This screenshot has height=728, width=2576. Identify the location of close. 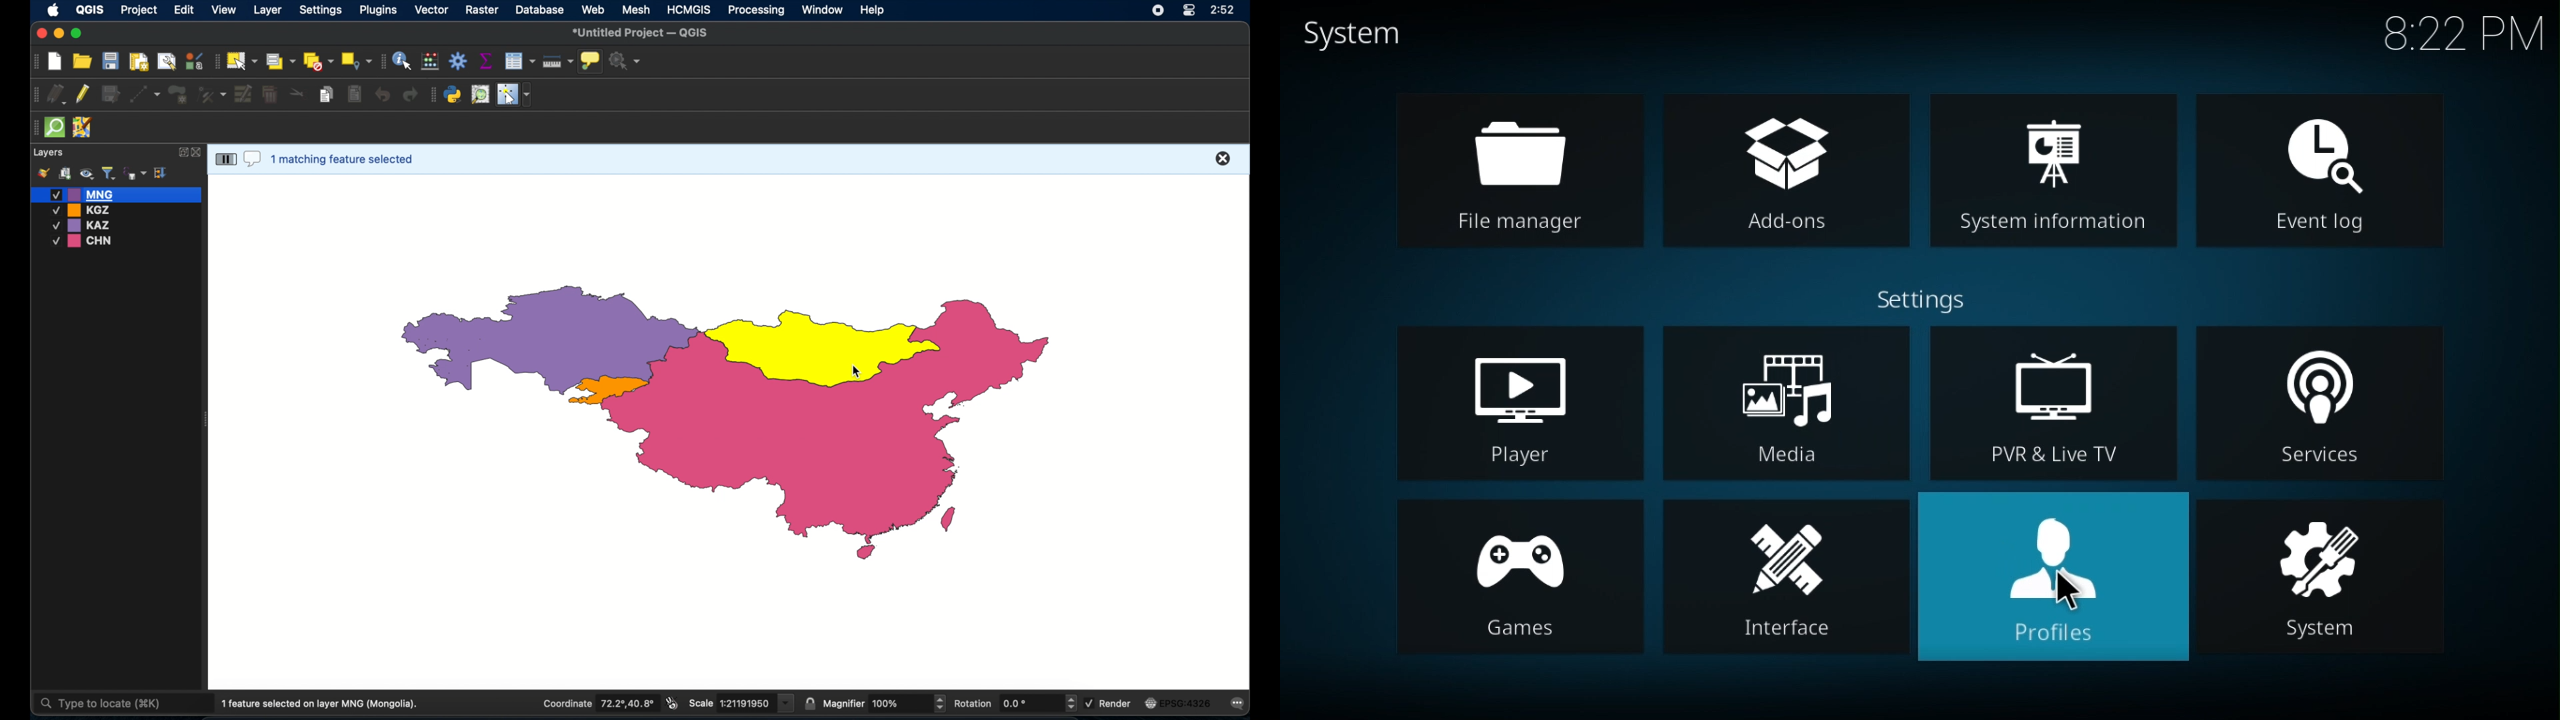
(198, 153).